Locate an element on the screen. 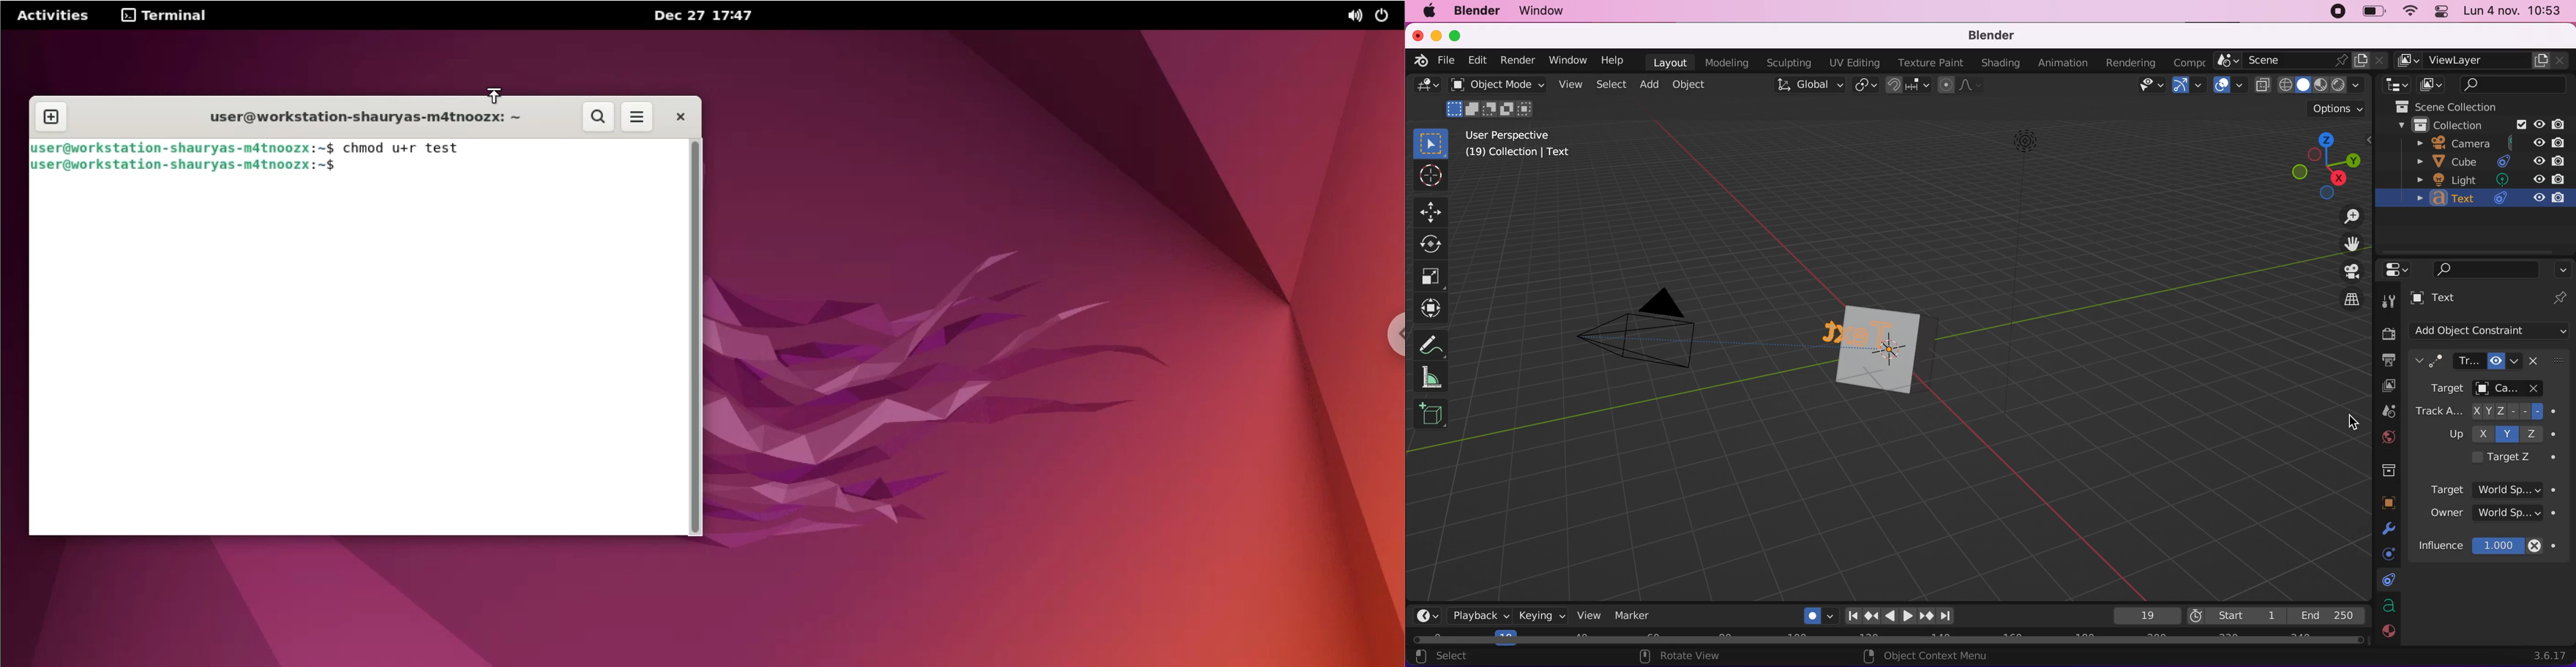  camera is located at coordinates (2482, 145).